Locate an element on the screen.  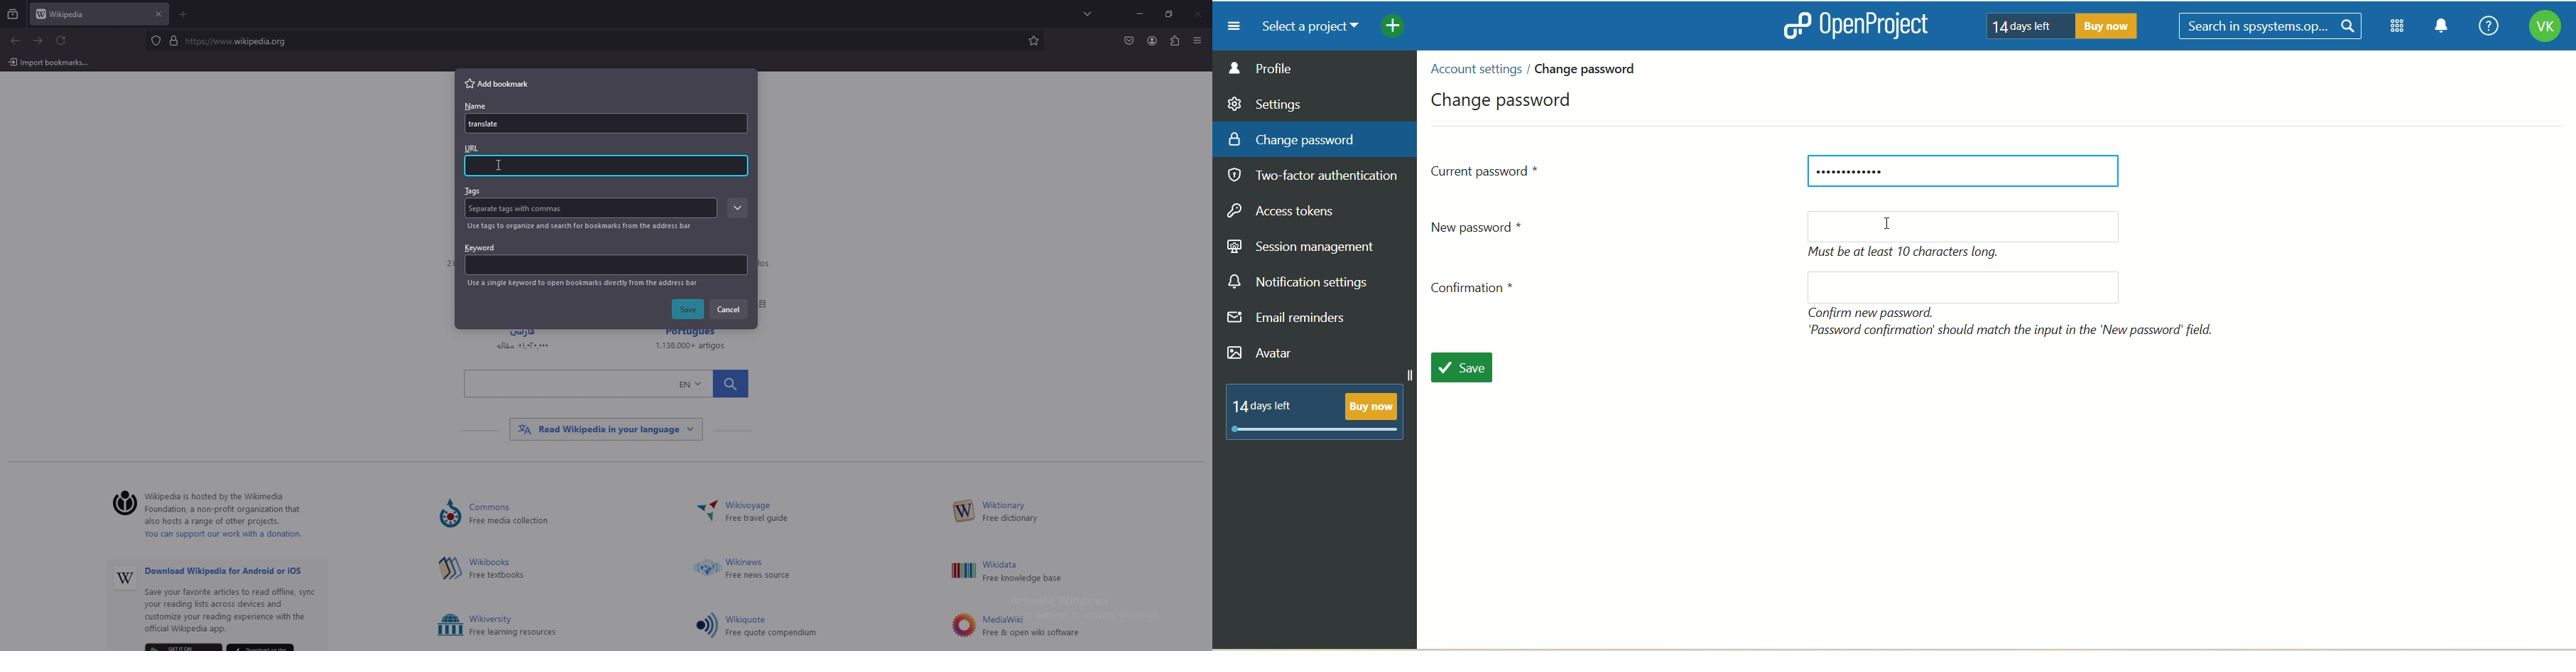
change password is located at coordinates (1505, 97).